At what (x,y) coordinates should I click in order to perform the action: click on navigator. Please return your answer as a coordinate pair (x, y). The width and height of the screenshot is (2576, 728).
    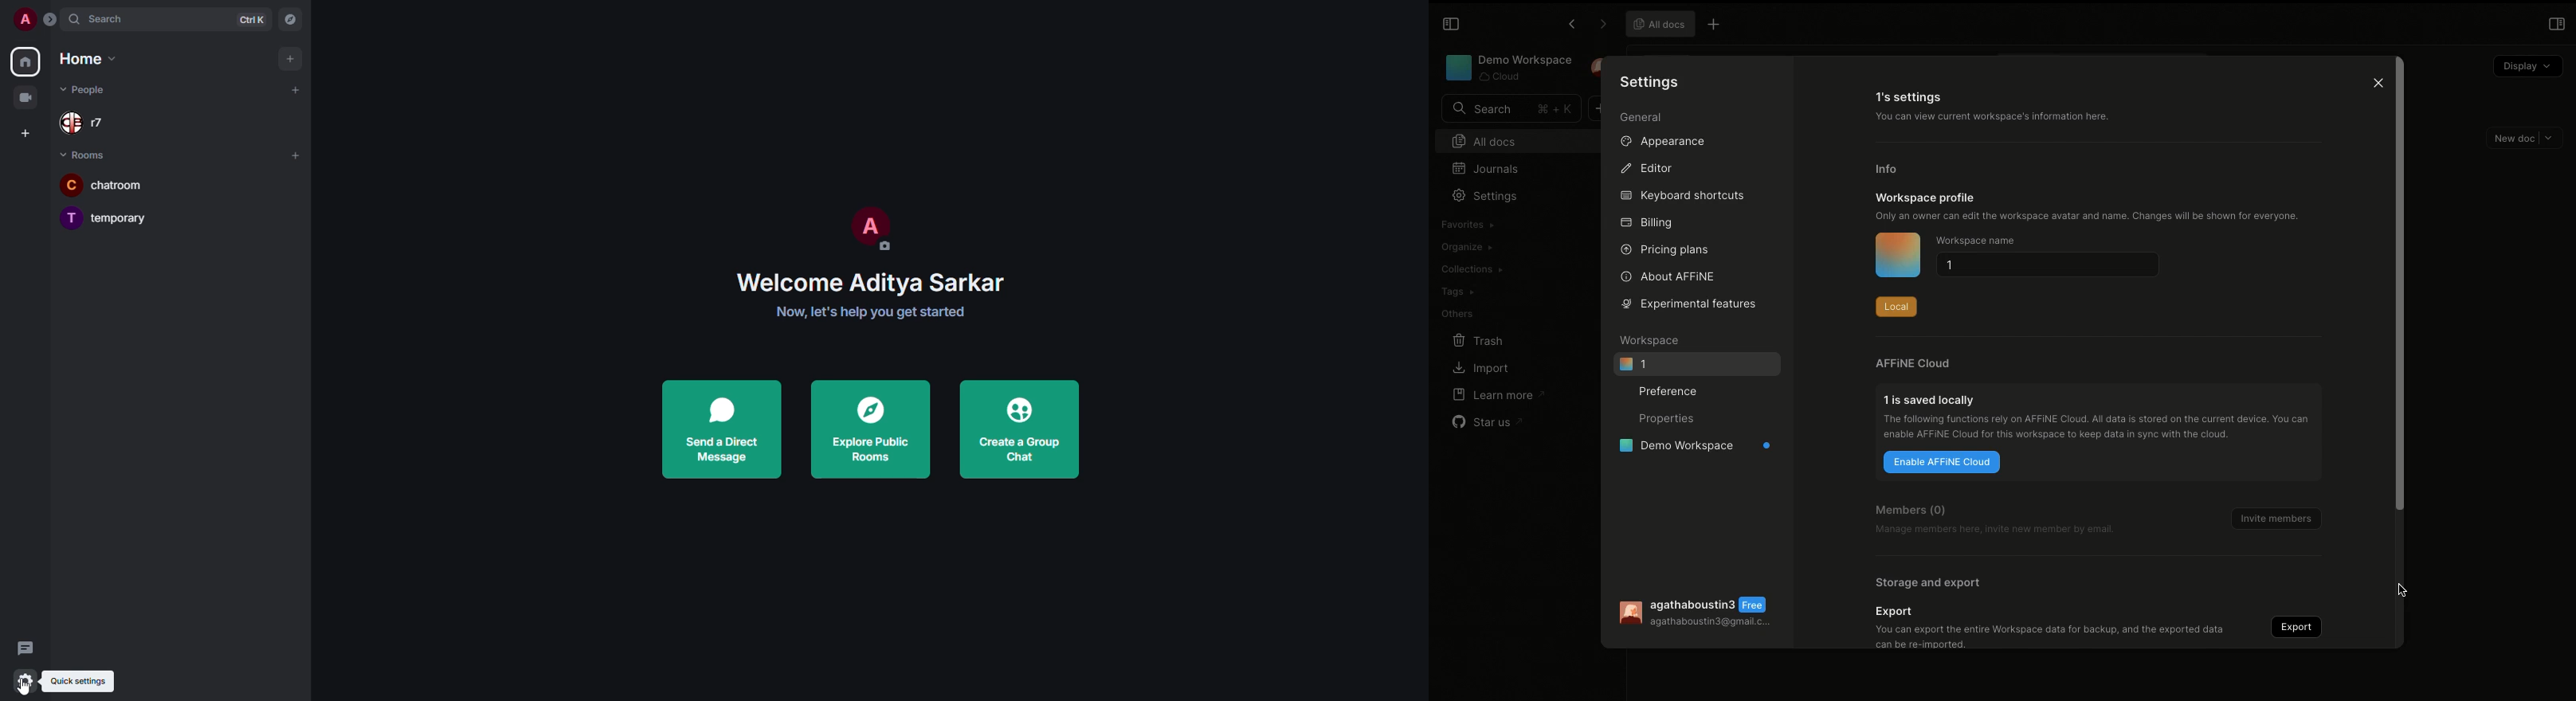
    Looking at the image, I should click on (292, 20).